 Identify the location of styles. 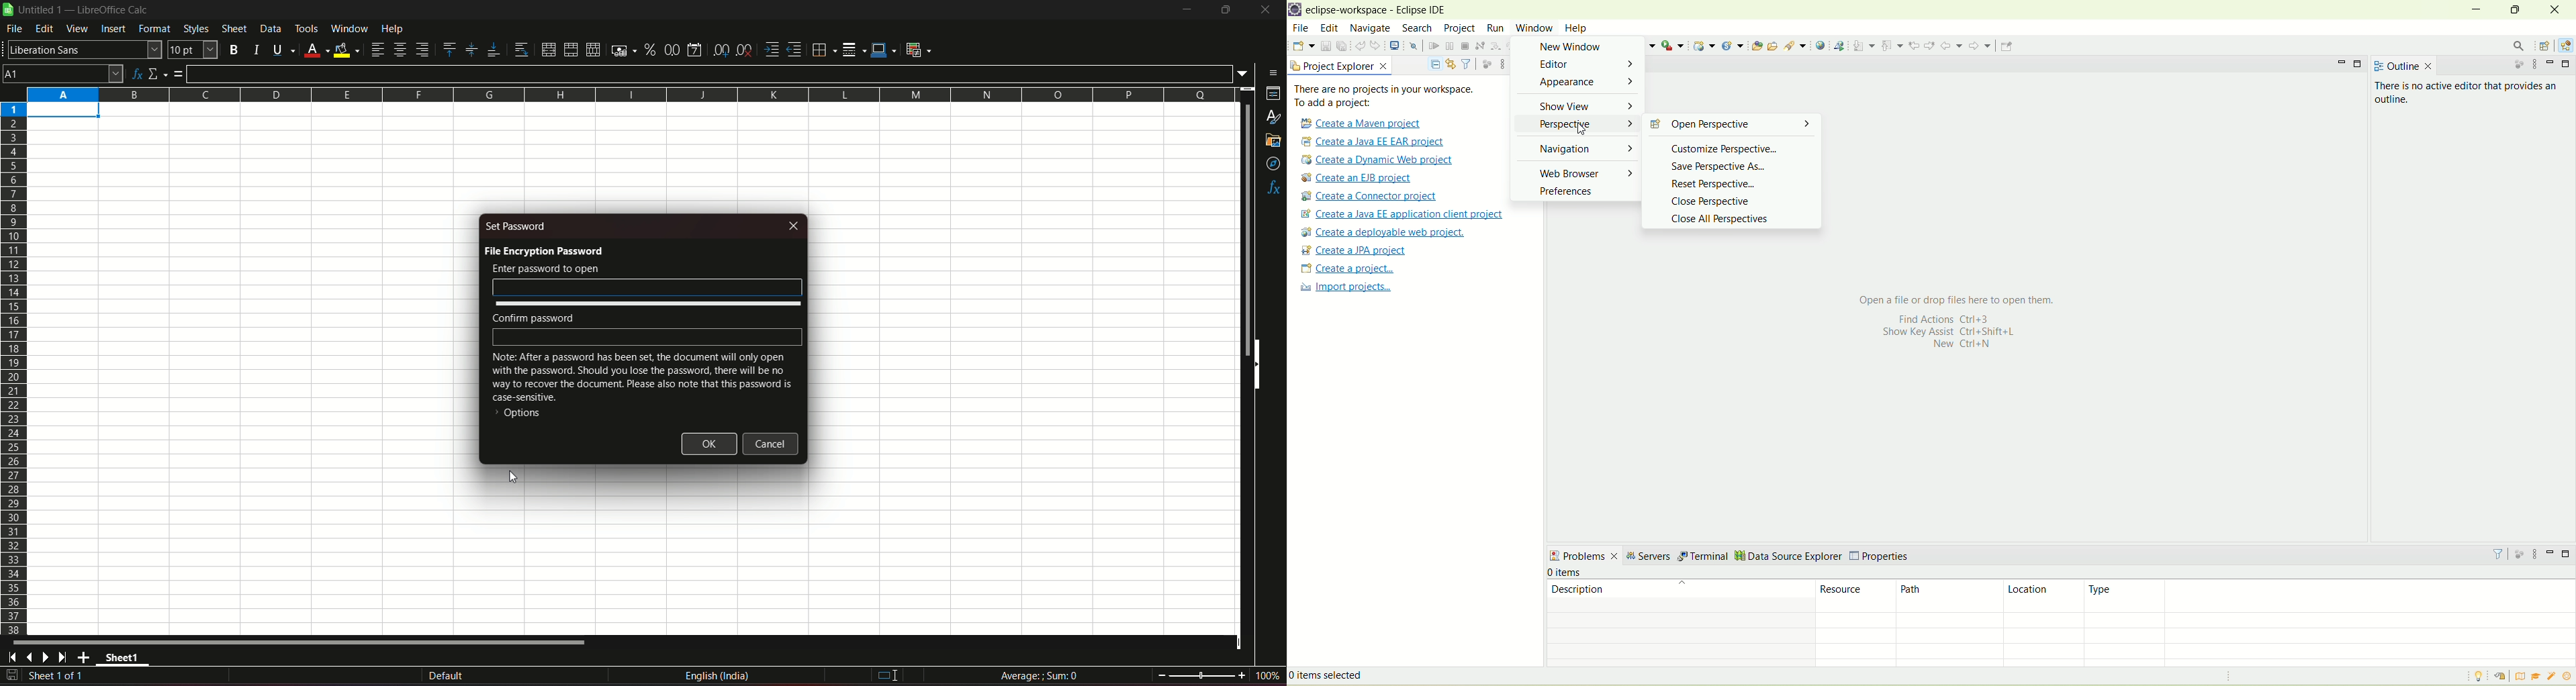
(1273, 118).